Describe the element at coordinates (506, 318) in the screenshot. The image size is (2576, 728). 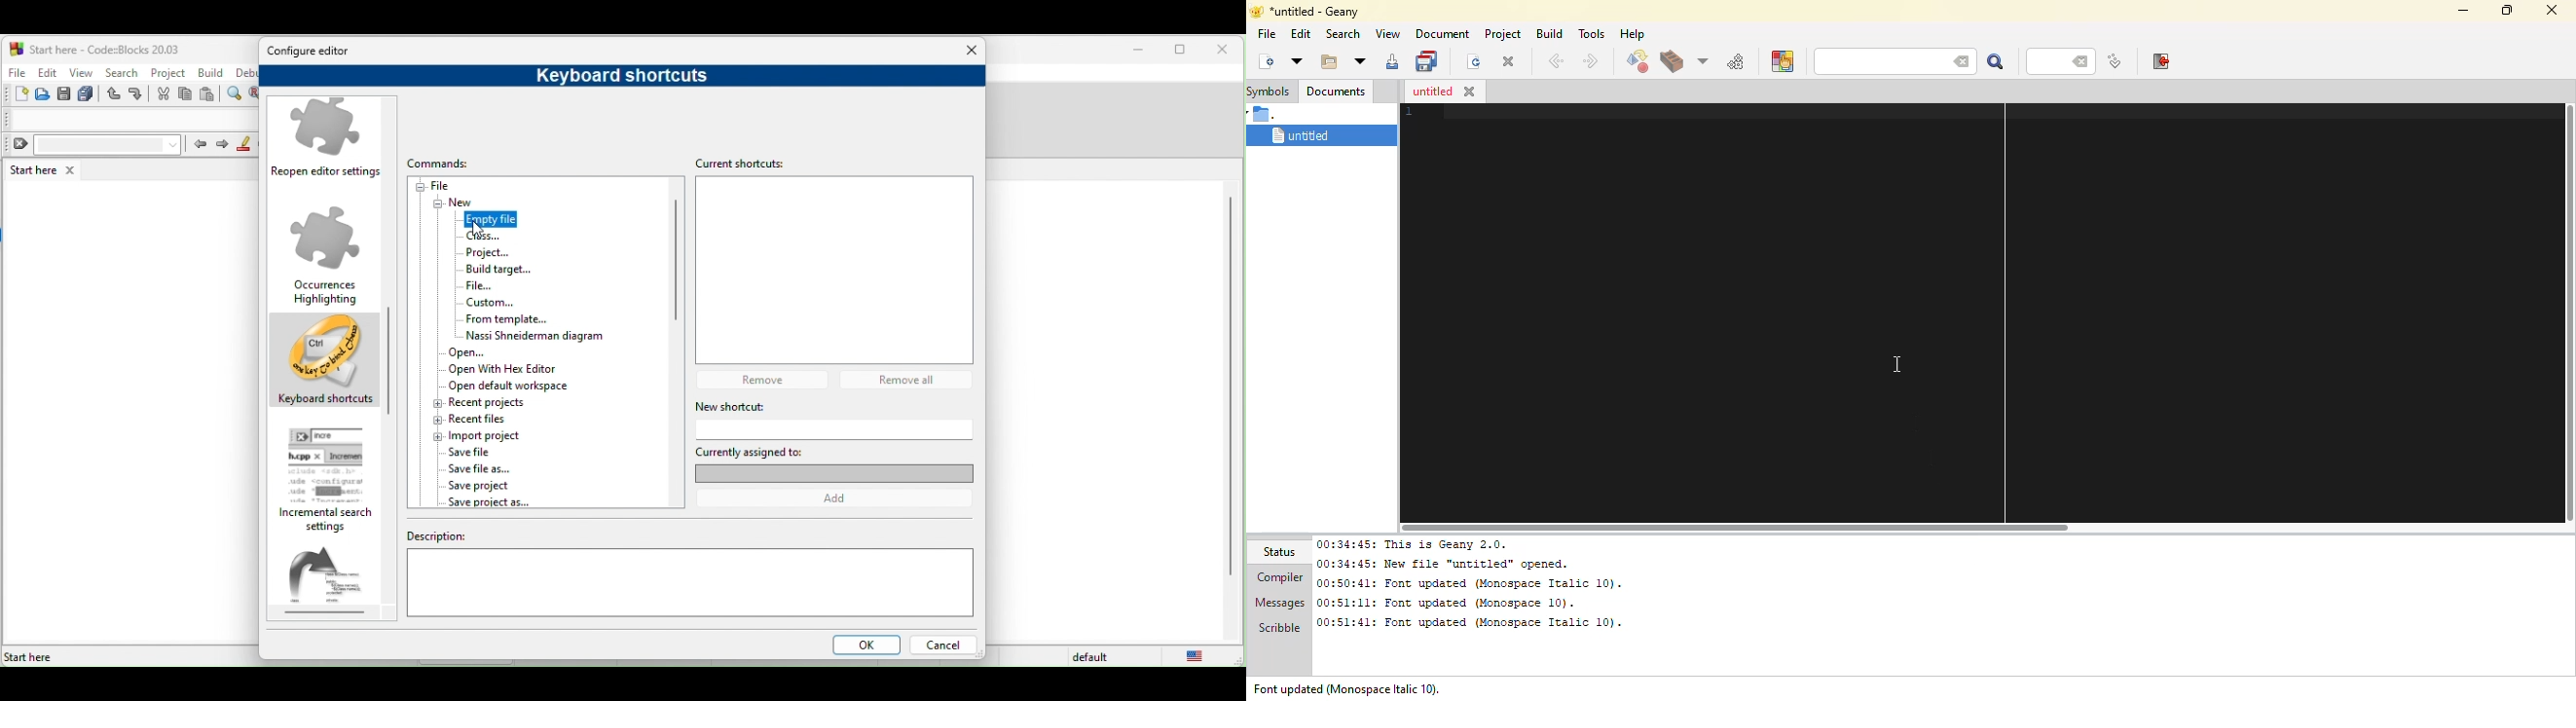
I see `form template` at that location.